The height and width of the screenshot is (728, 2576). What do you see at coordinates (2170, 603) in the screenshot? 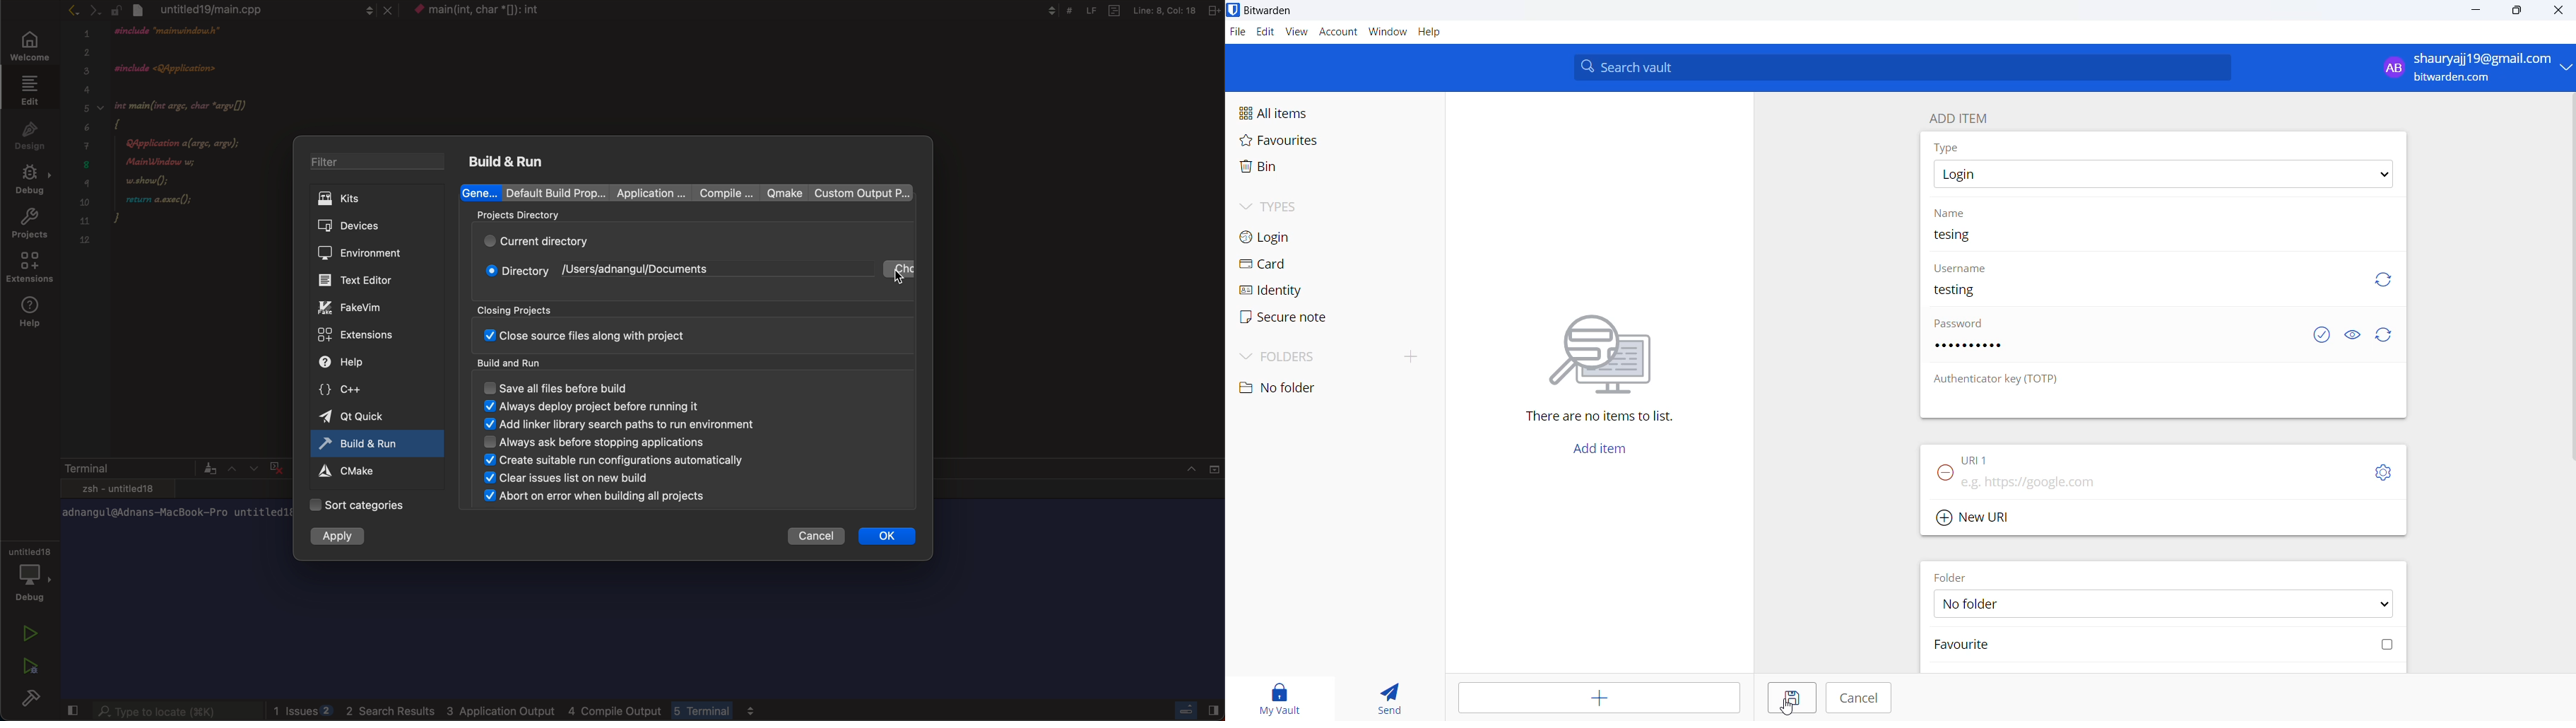
I see `FOLDER OPTIONS` at bounding box center [2170, 603].